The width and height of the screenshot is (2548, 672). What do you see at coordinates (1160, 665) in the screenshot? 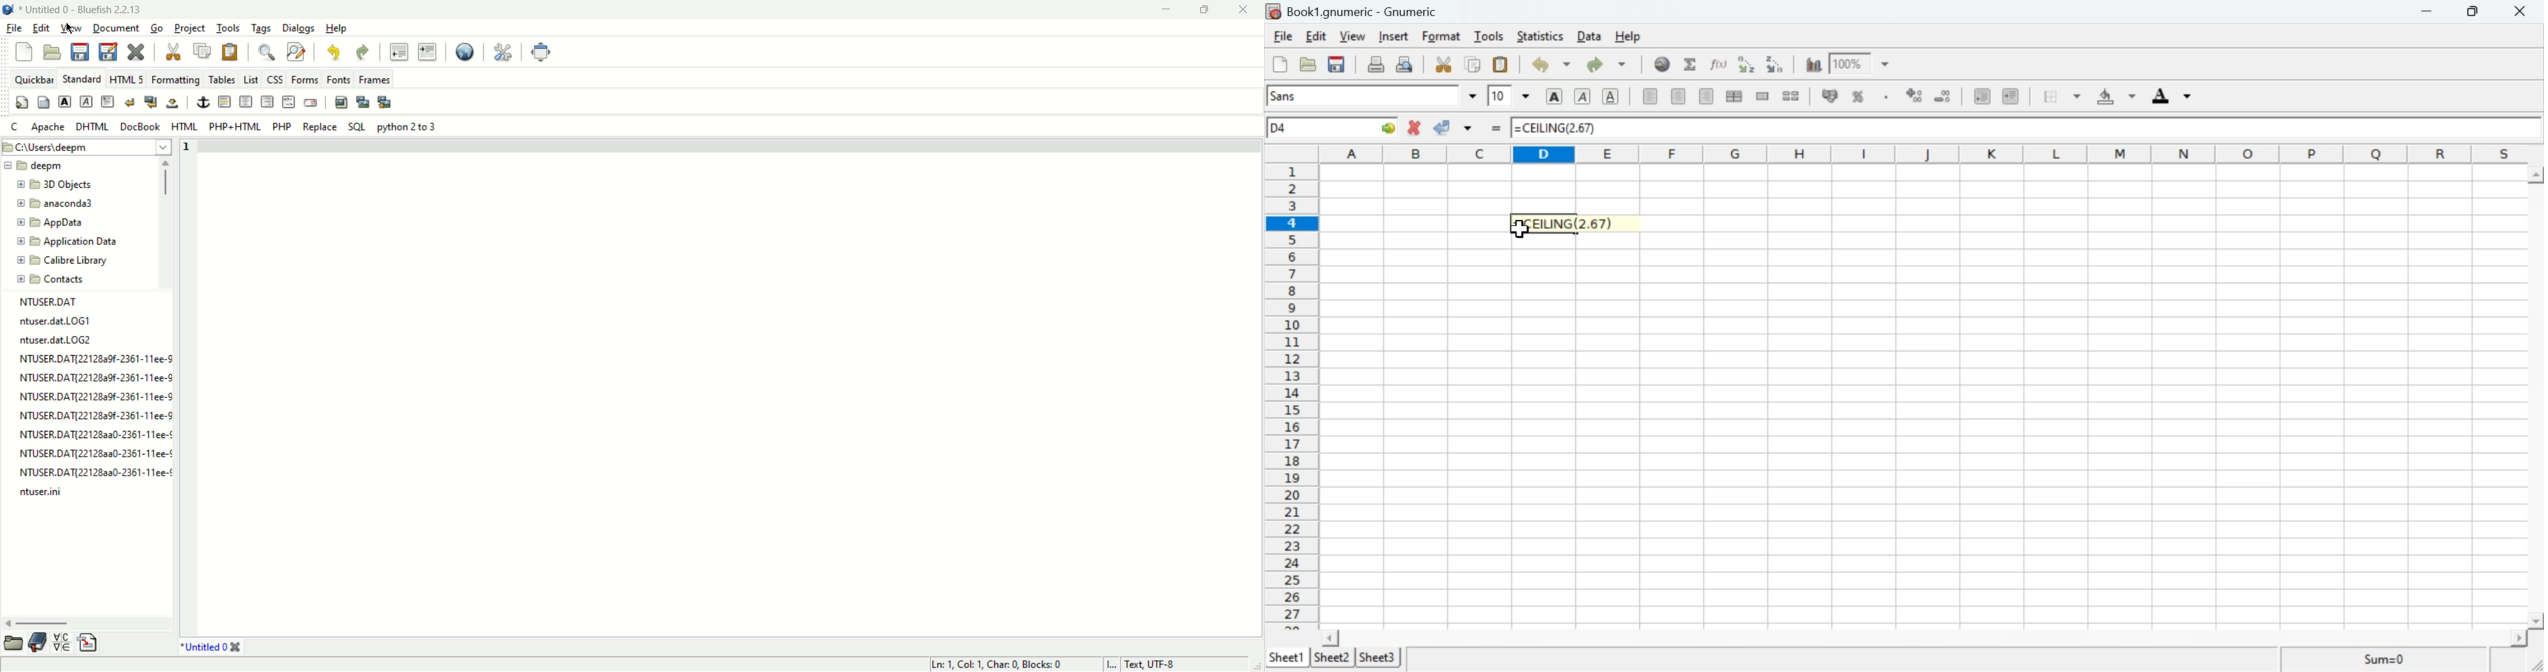
I see `text, UTF-8` at bounding box center [1160, 665].